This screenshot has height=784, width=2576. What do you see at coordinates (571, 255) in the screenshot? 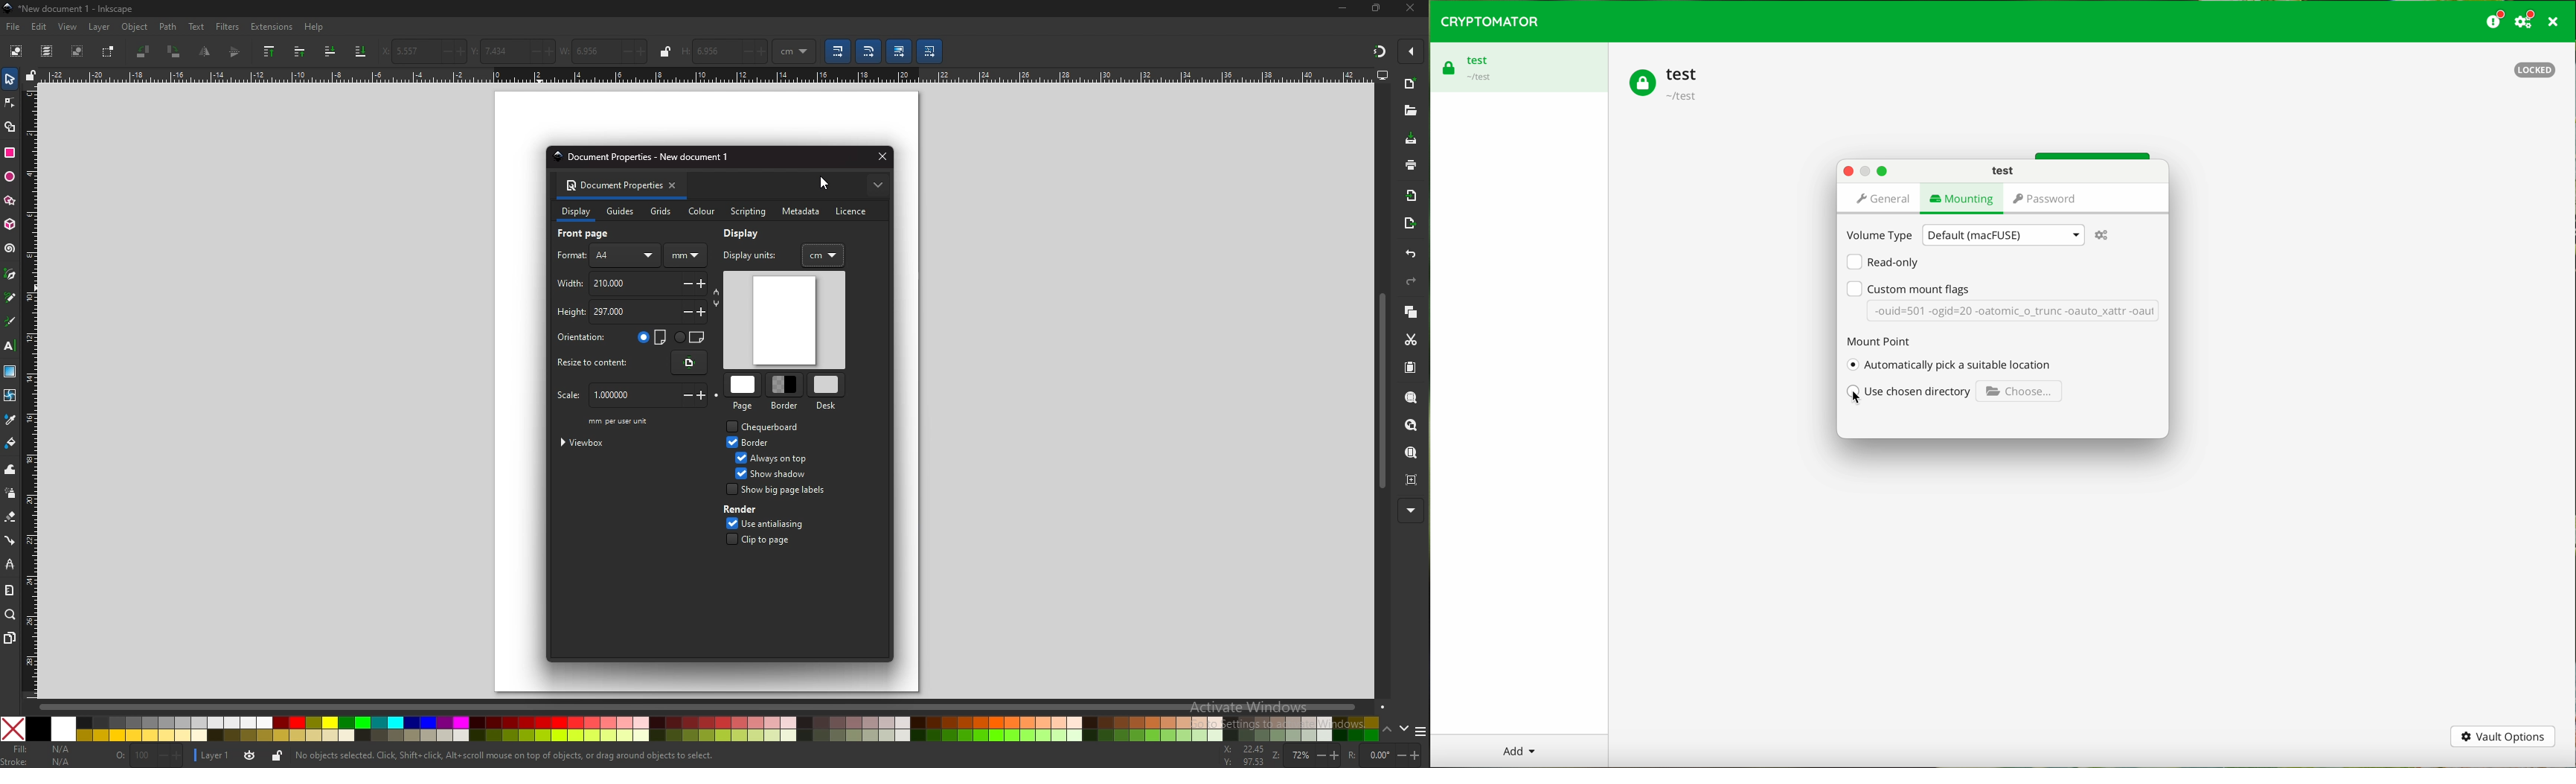
I see `format` at bounding box center [571, 255].